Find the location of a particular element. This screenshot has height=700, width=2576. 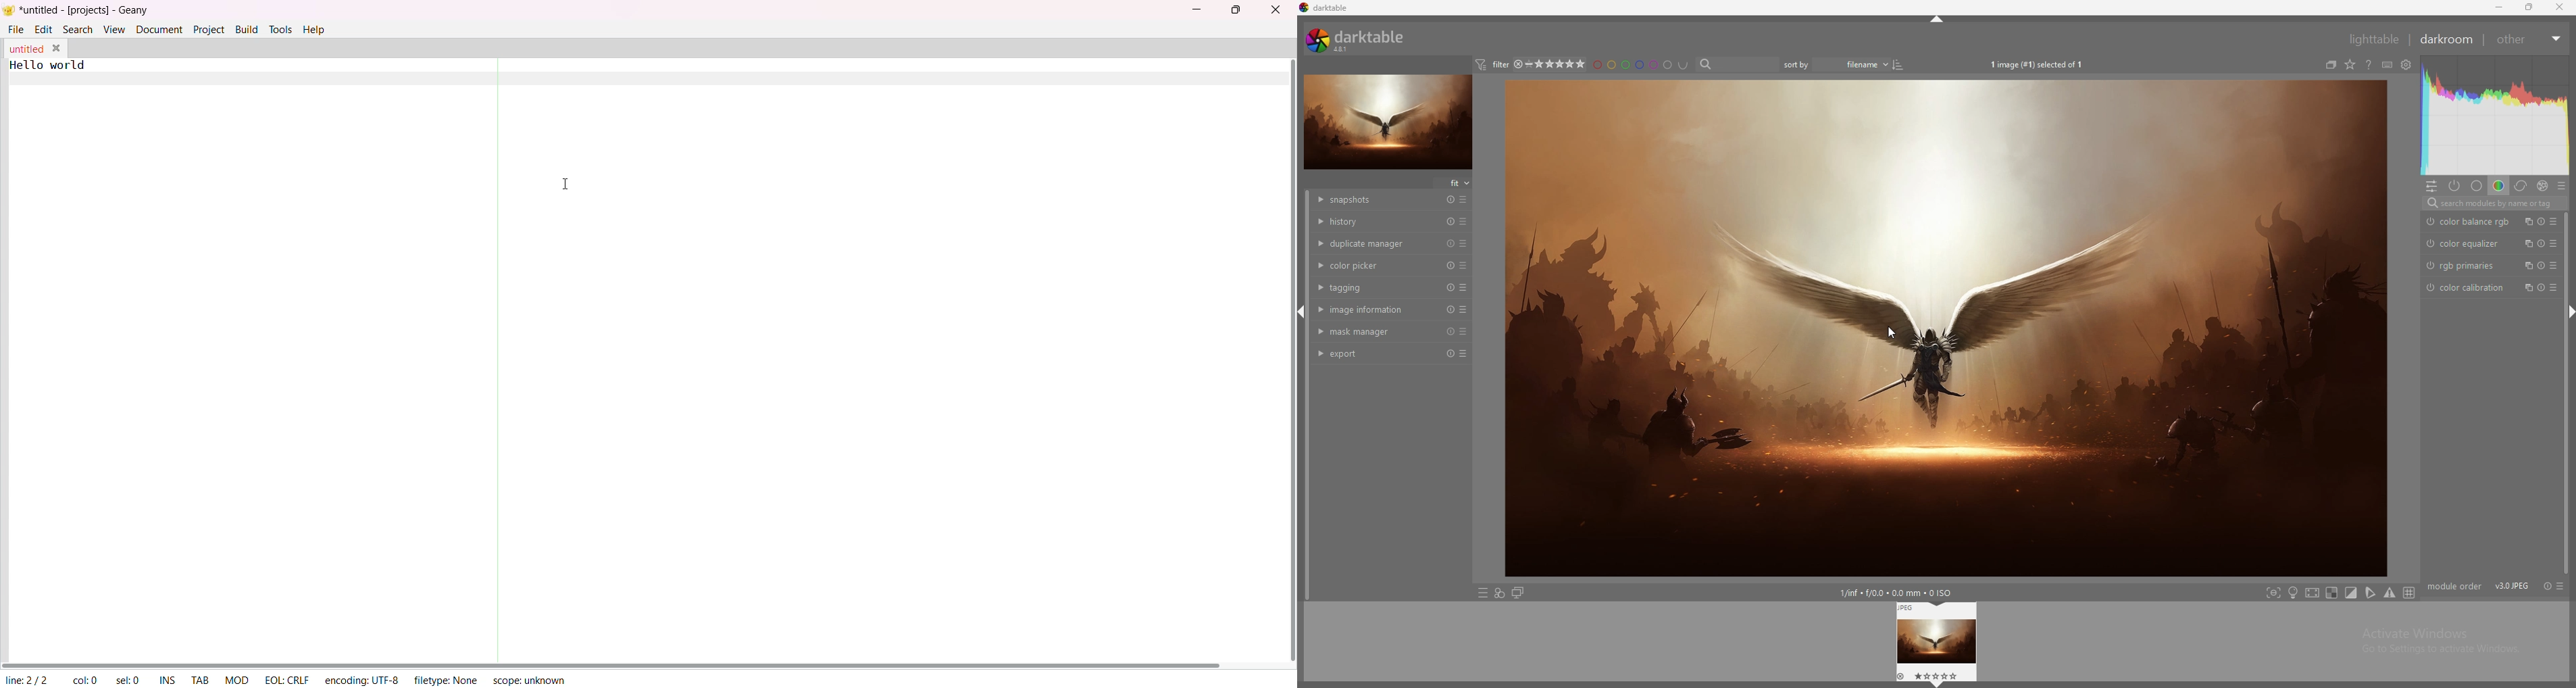

search modules by name or tag is located at coordinates (2492, 203).